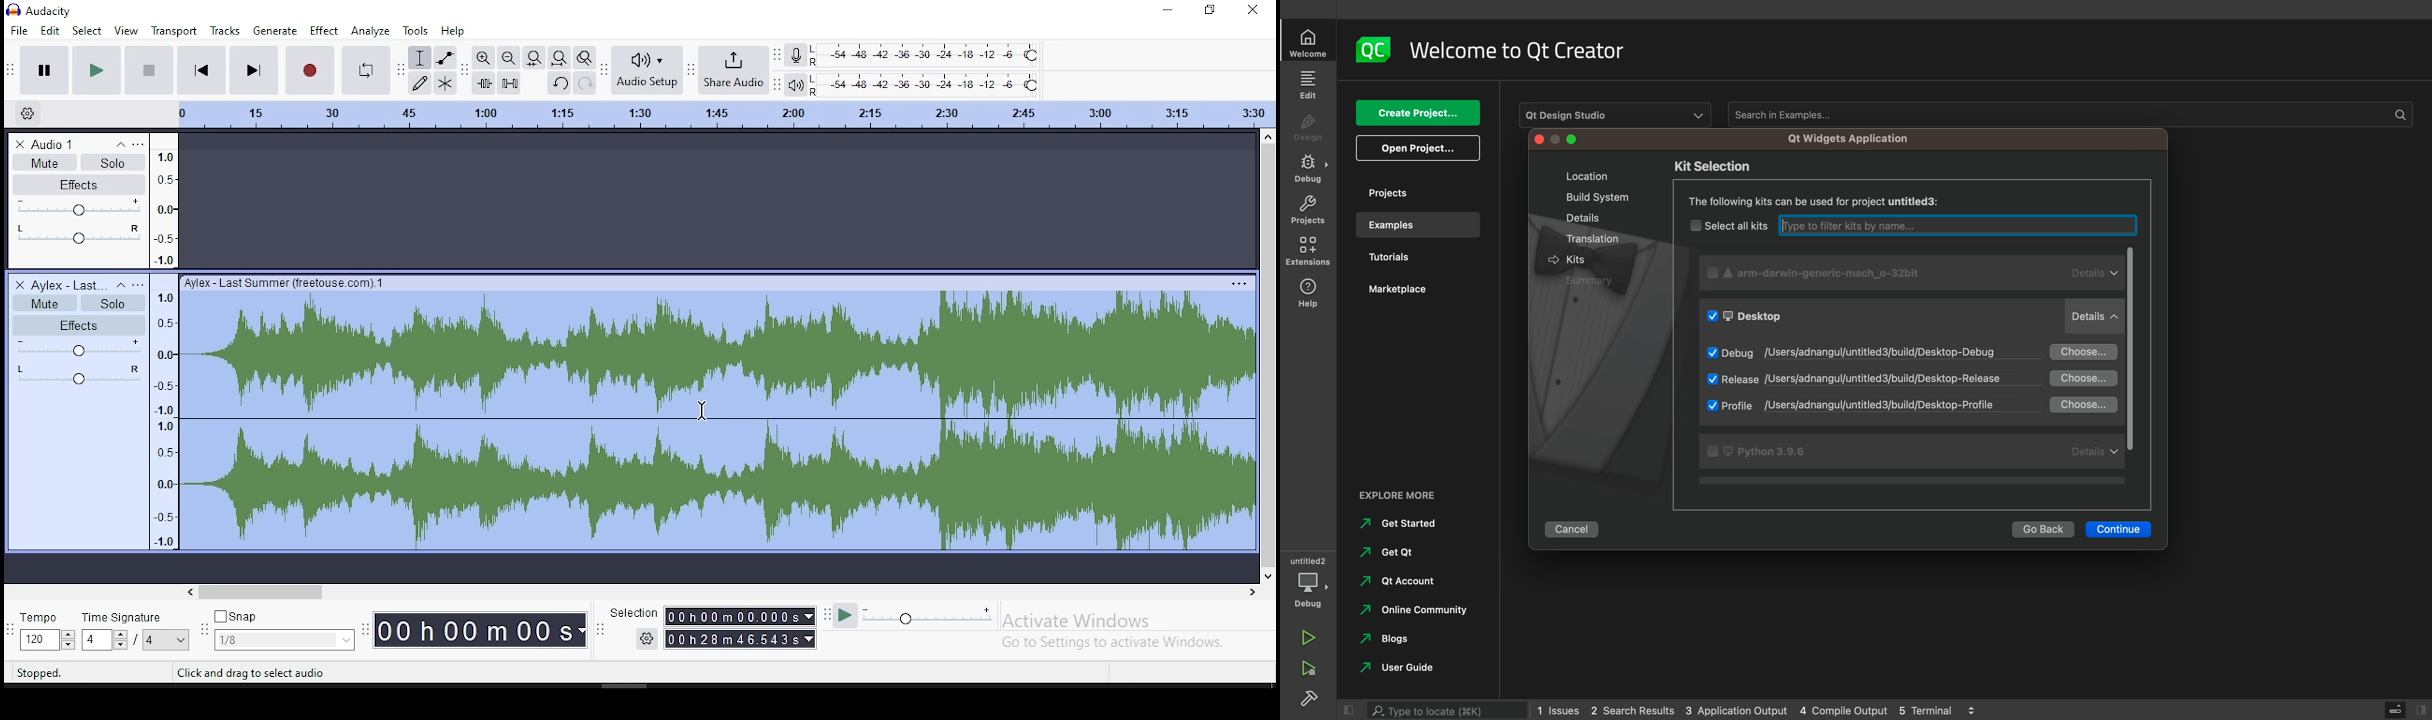  What do you see at coordinates (1736, 225) in the screenshot?
I see `select all kits:` at bounding box center [1736, 225].